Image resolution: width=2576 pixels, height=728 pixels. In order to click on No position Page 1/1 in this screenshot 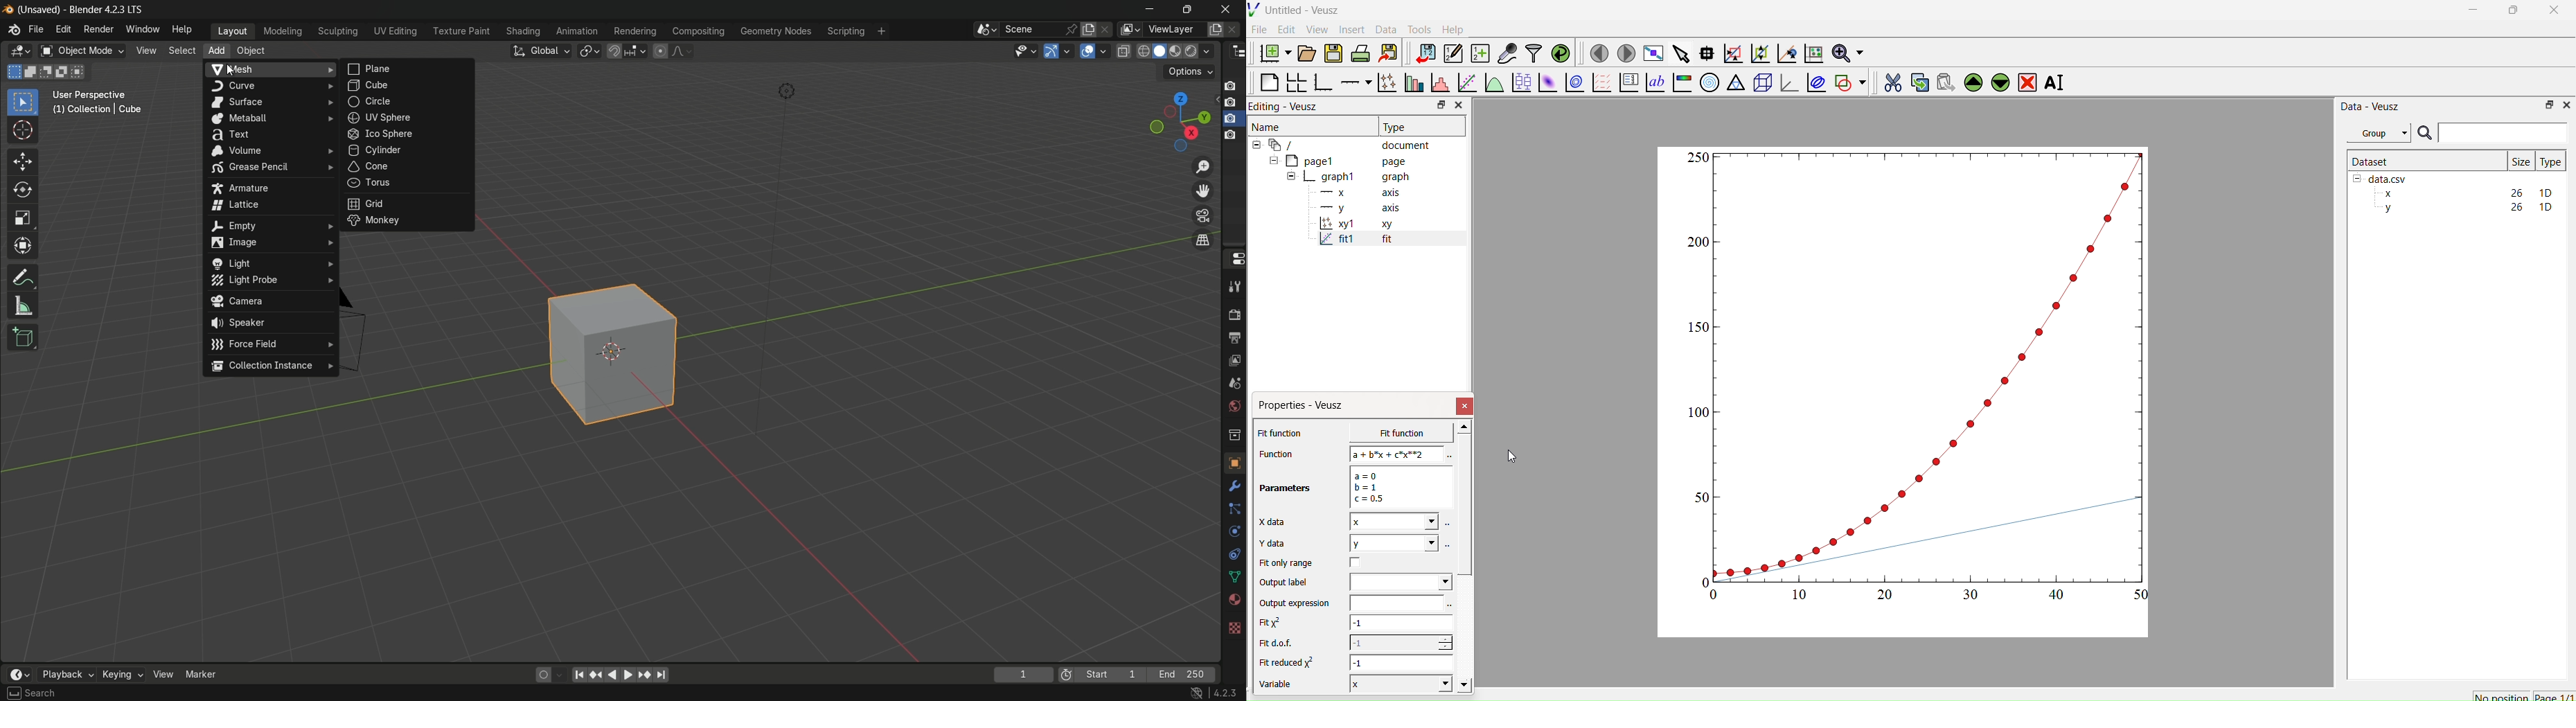, I will do `click(2523, 696)`.